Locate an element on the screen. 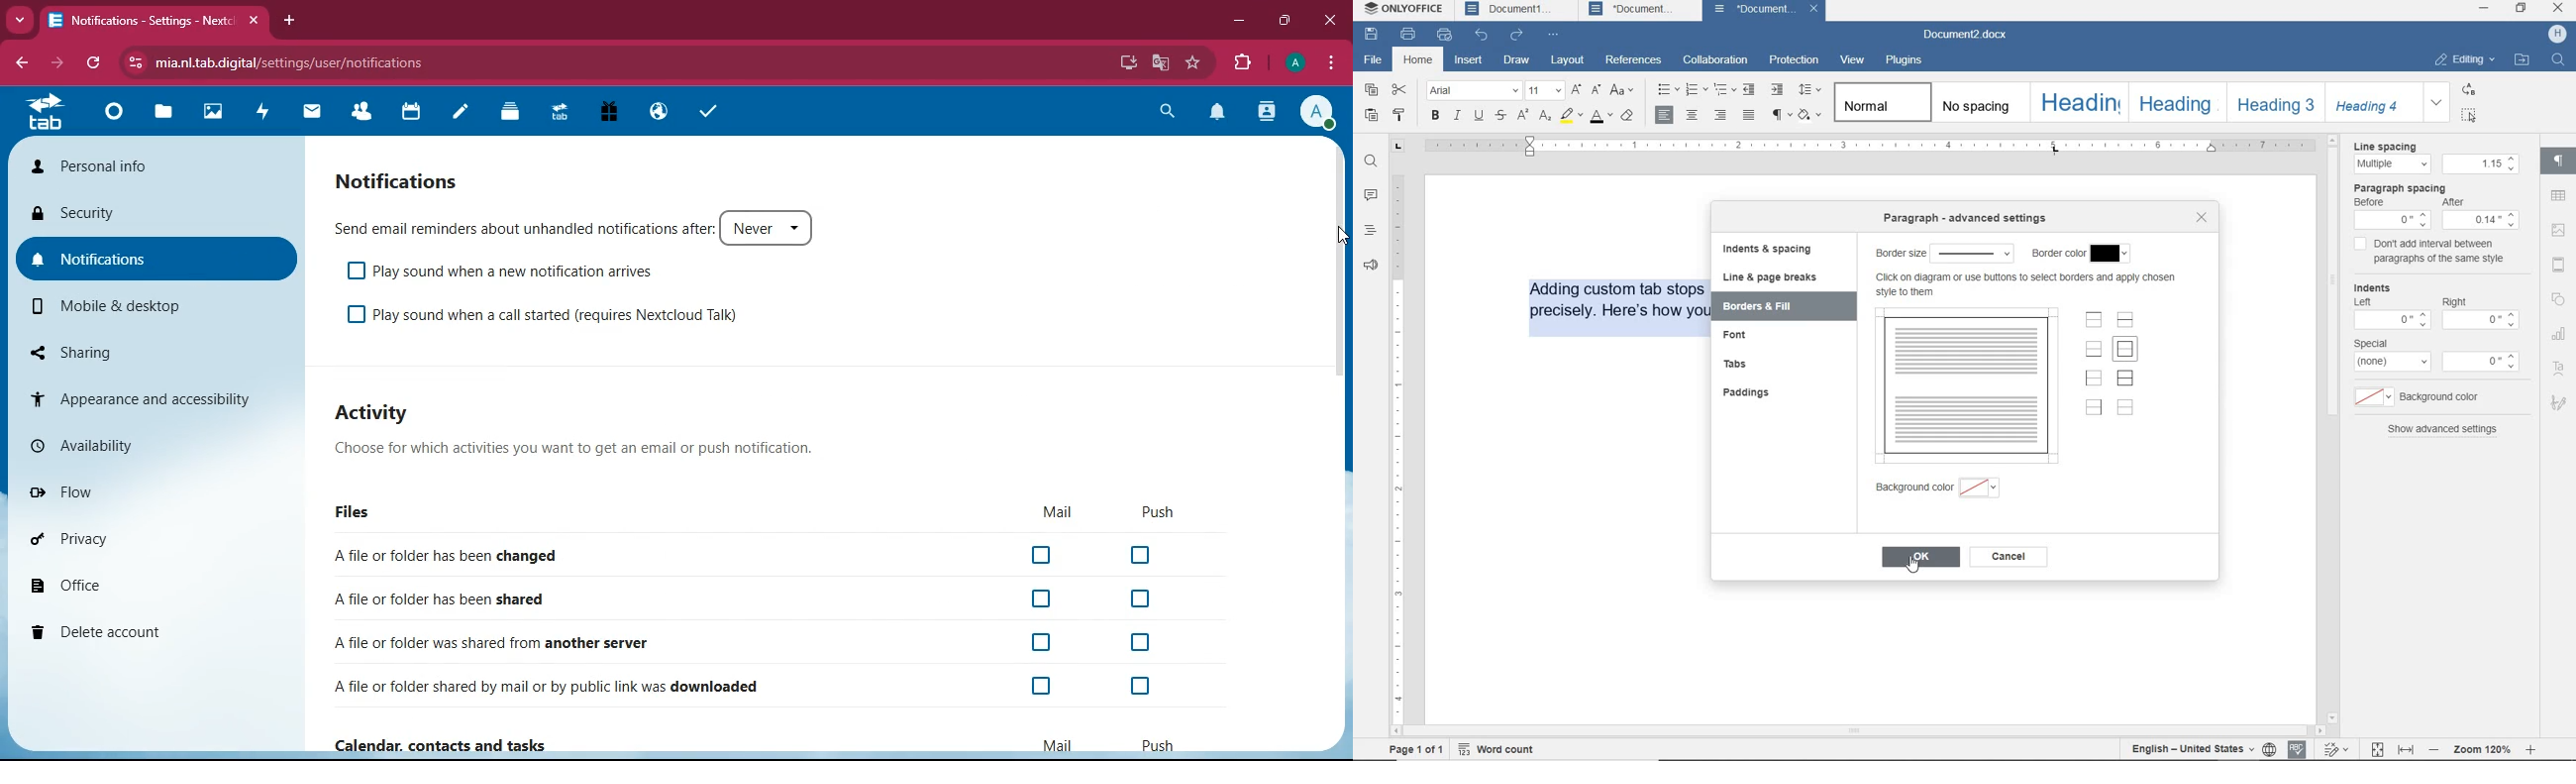  appearance and accessibility is located at coordinates (155, 399).